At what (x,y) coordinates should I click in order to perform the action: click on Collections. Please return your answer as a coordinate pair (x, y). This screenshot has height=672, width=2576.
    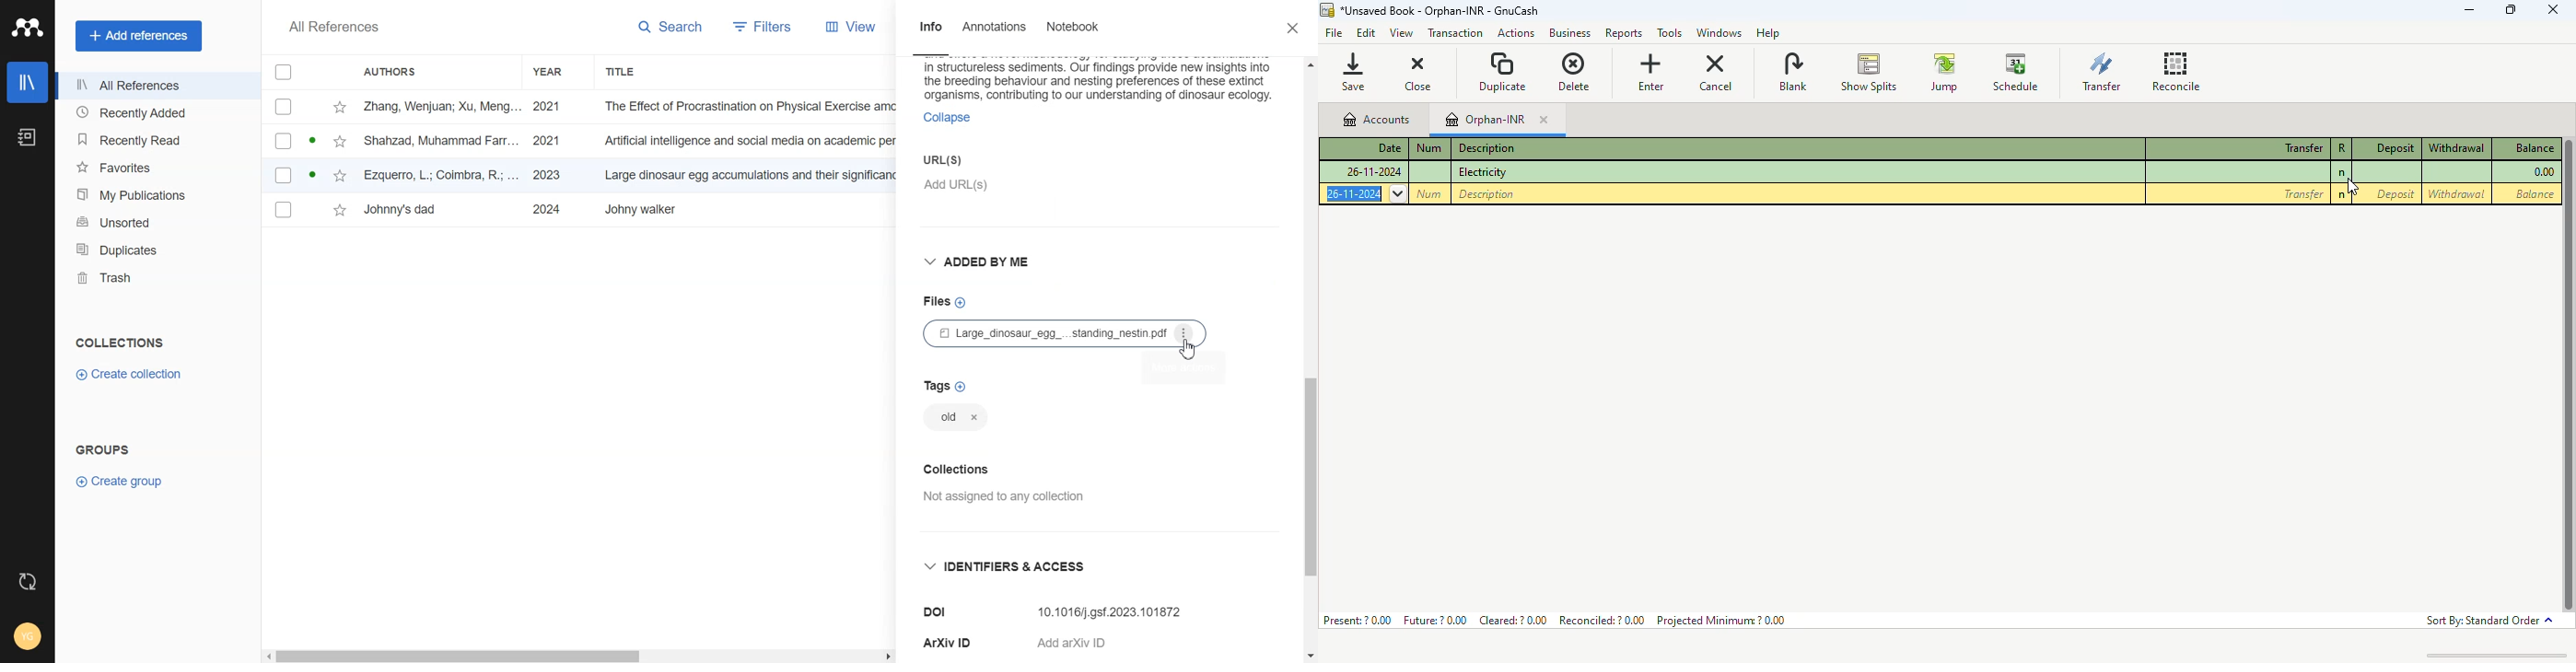
    Looking at the image, I should click on (119, 343).